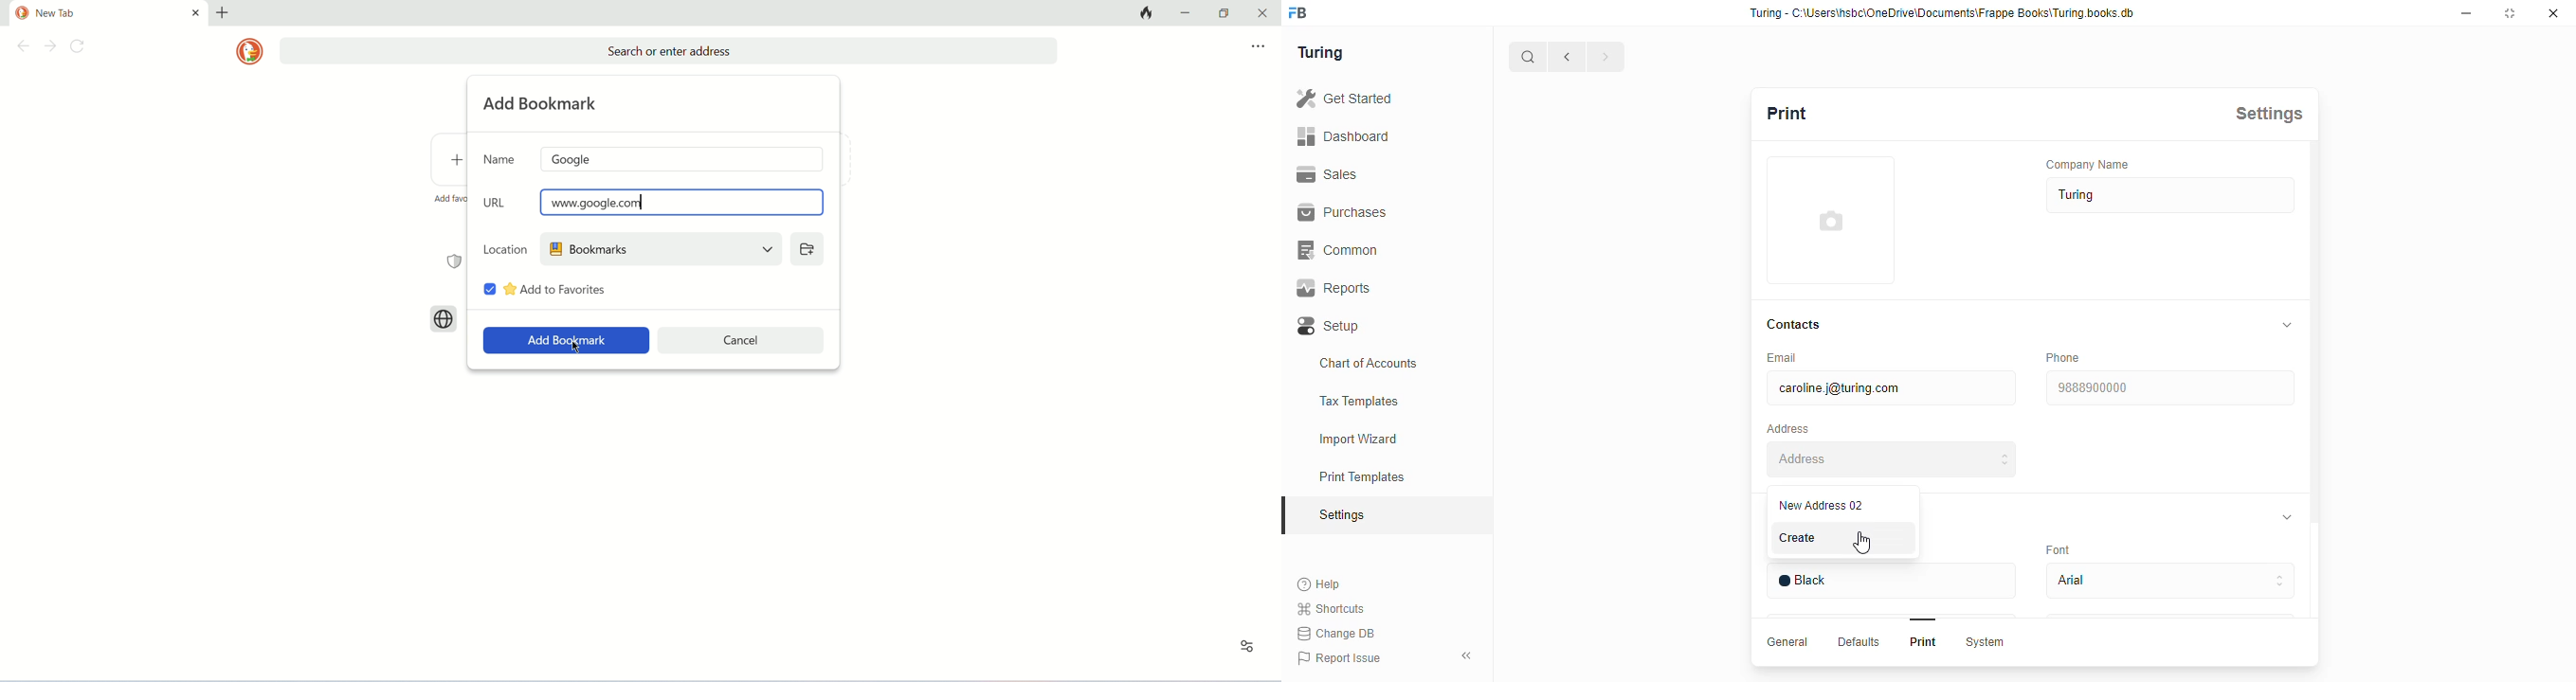  I want to click on phone, so click(2064, 357).